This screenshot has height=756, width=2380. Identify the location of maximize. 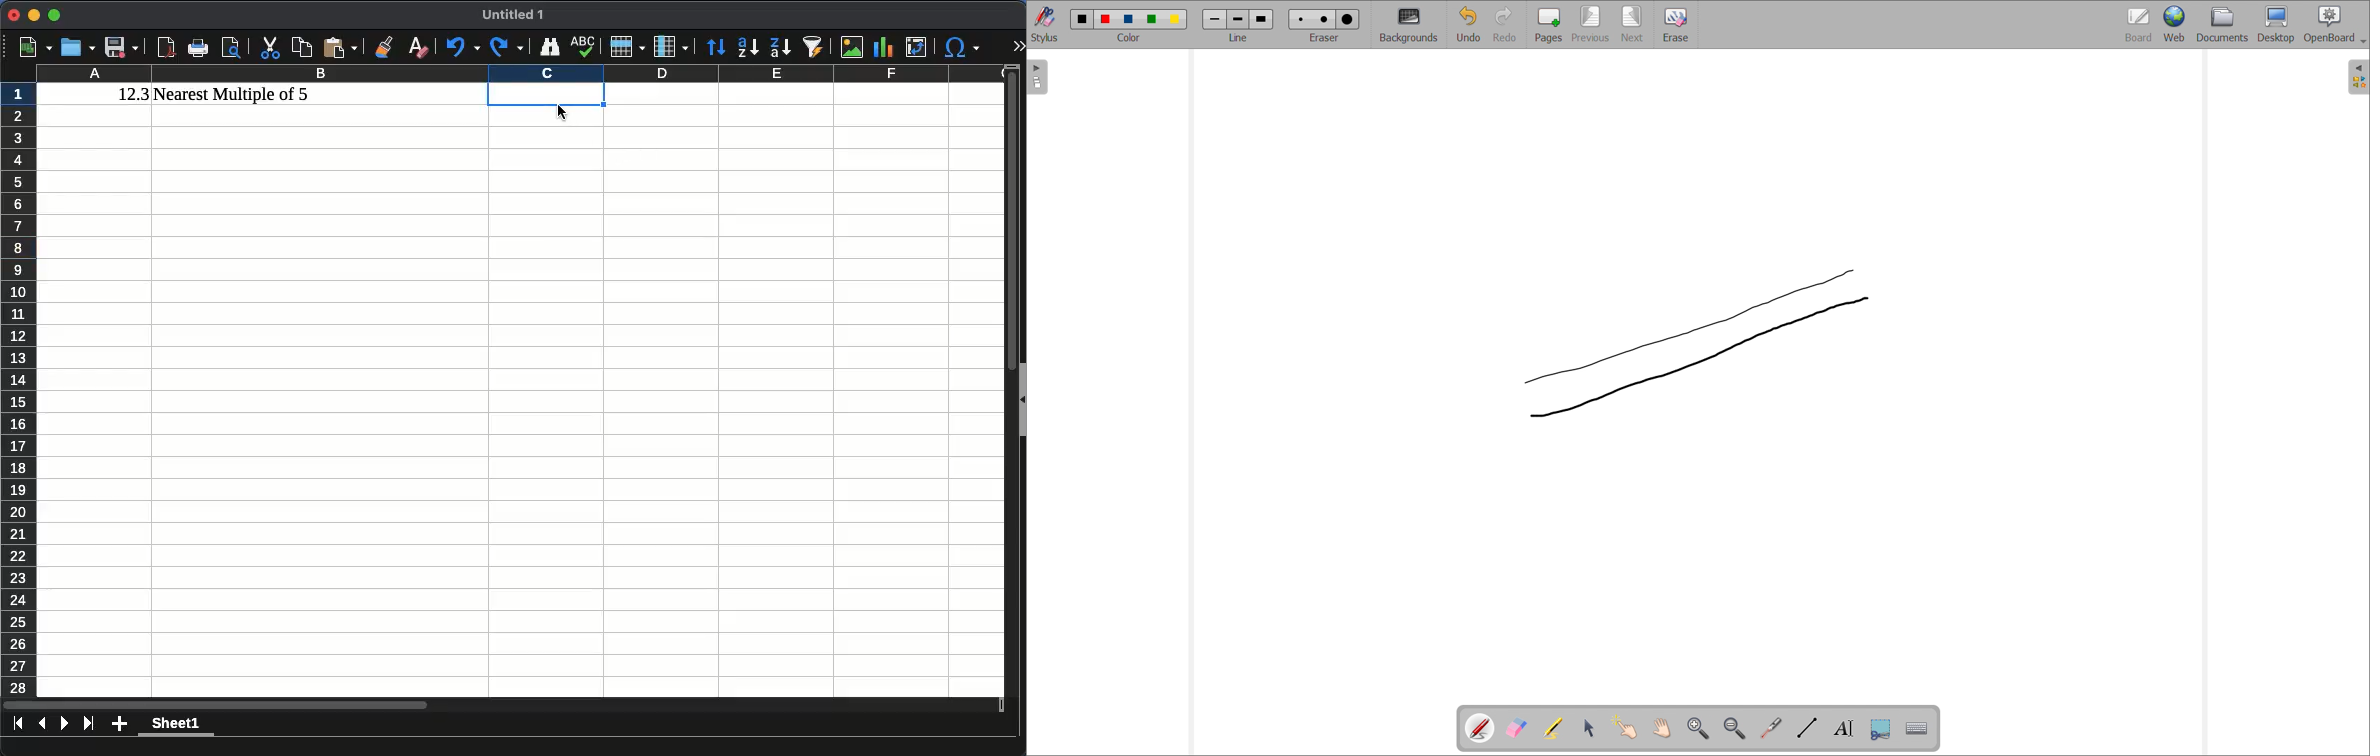
(53, 14).